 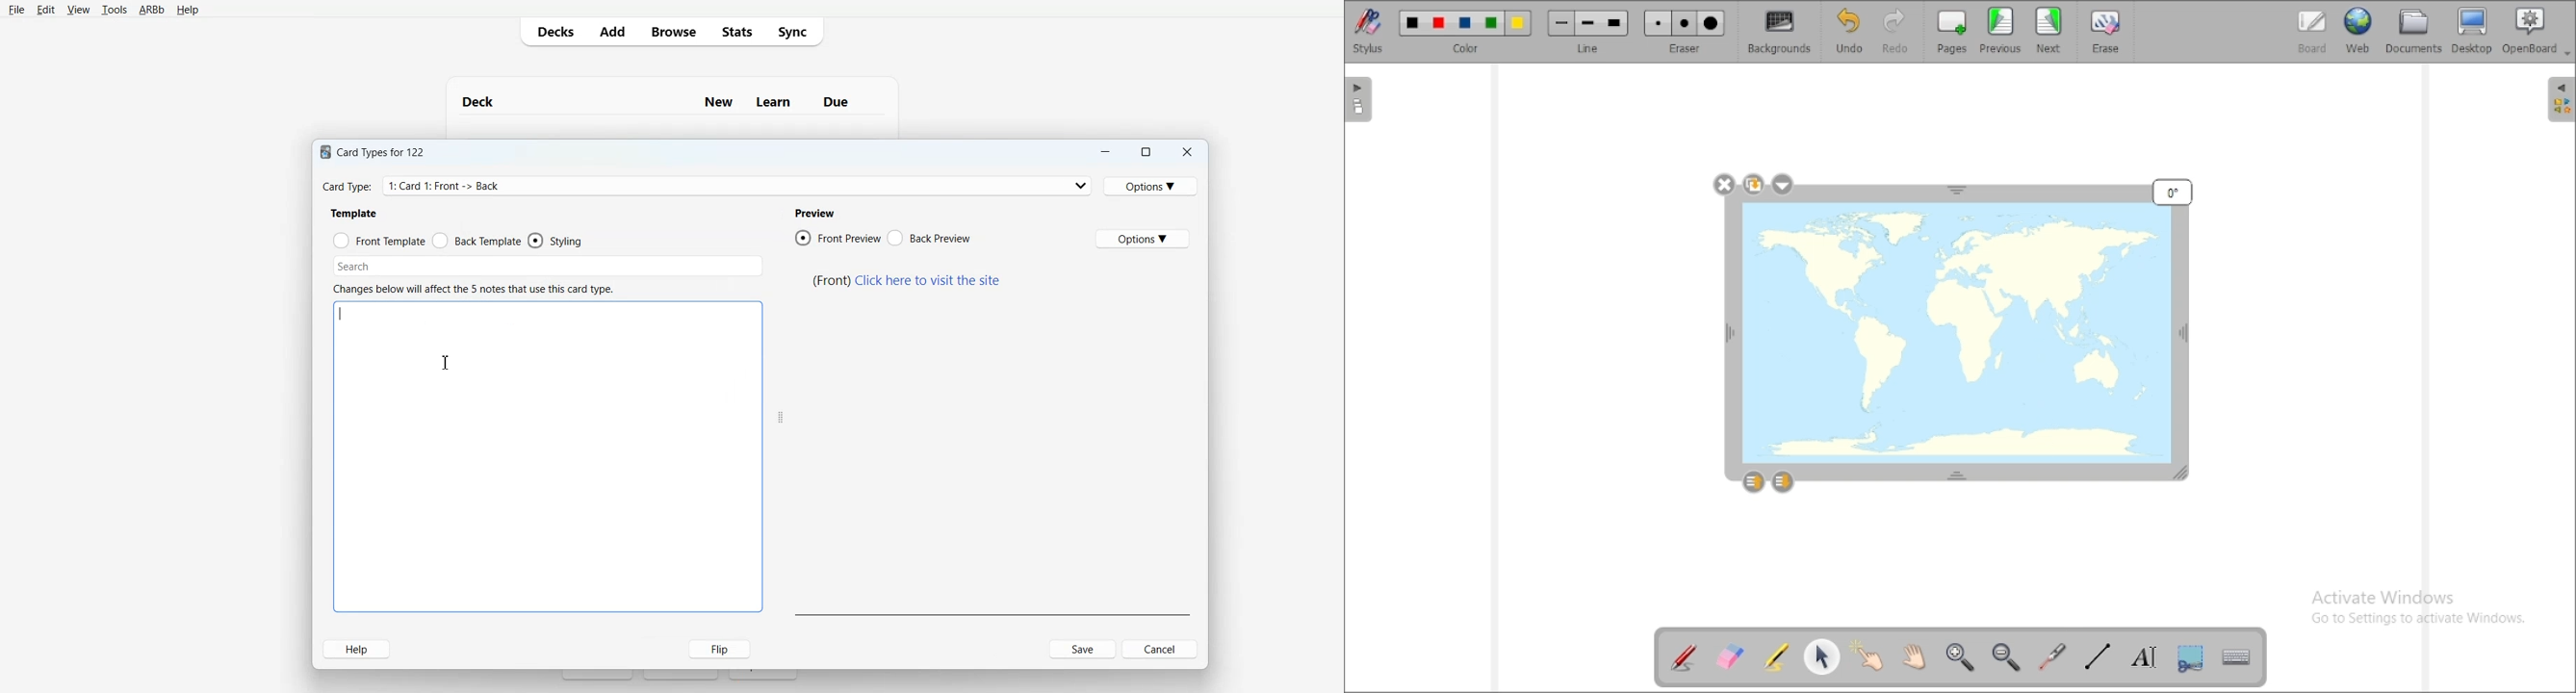 What do you see at coordinates (1956, 333) in the screenshot?
I see `image` at bounding box center [1956, 333].